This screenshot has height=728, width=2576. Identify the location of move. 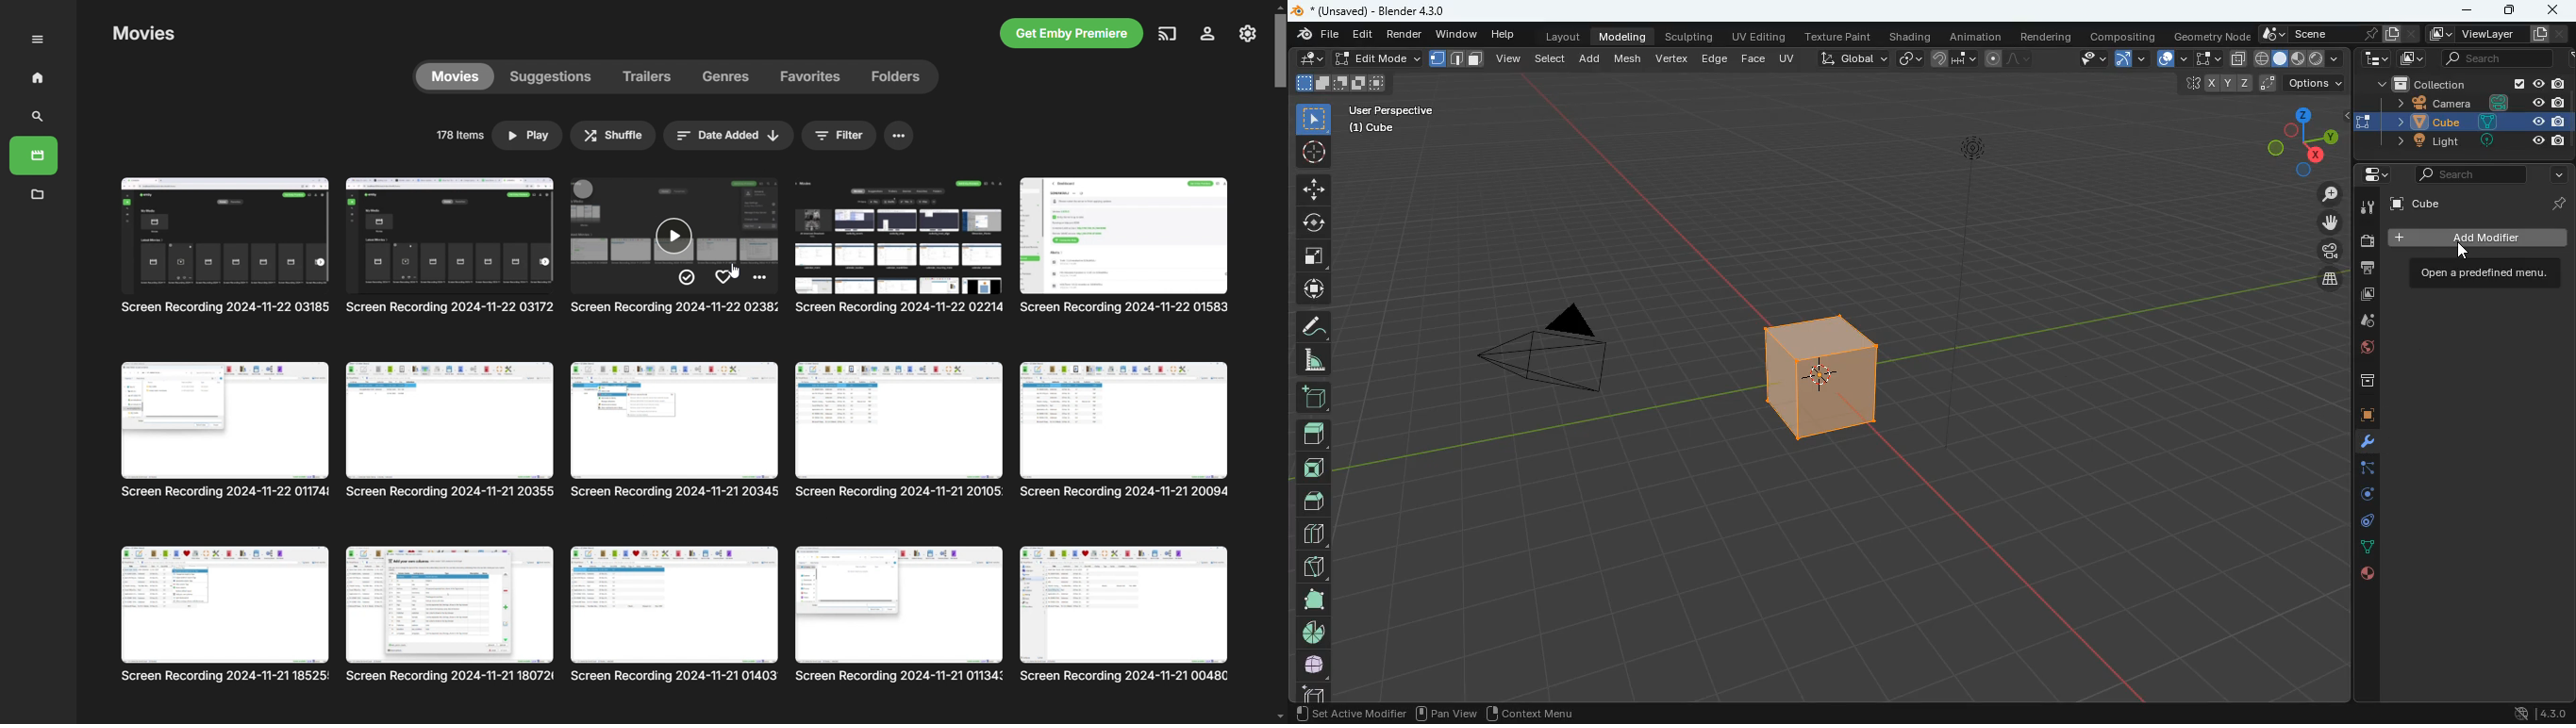
(1313, 189).